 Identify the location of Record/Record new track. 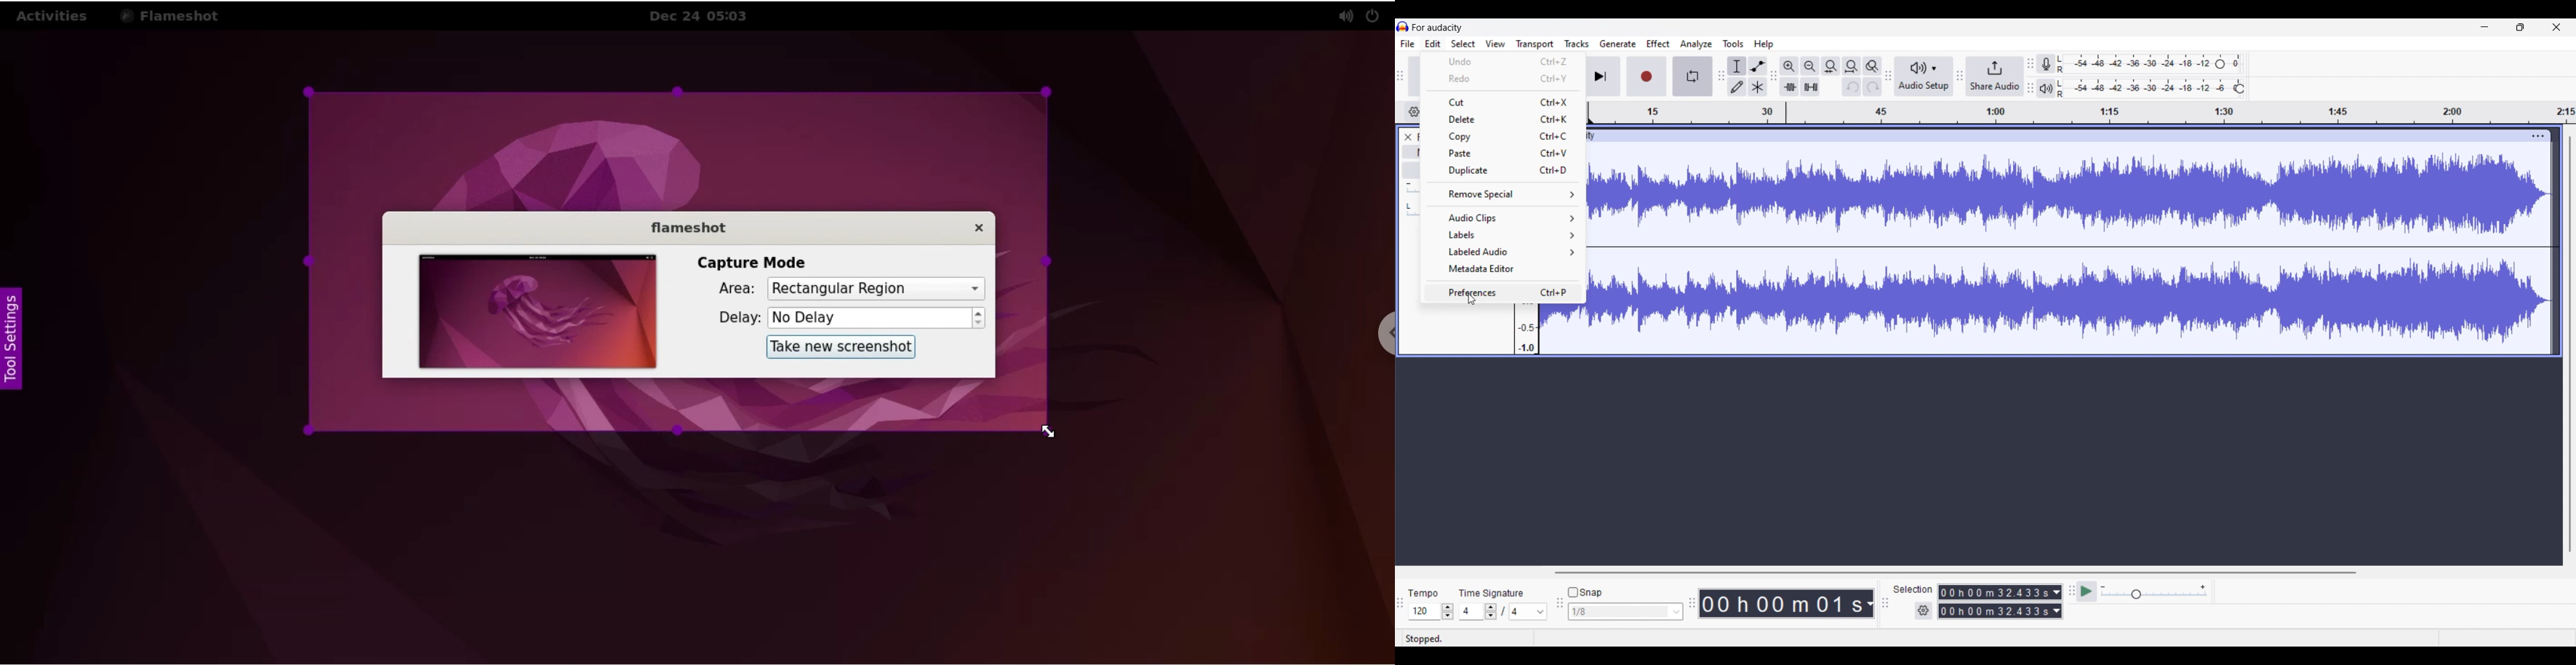
(1647, 76).